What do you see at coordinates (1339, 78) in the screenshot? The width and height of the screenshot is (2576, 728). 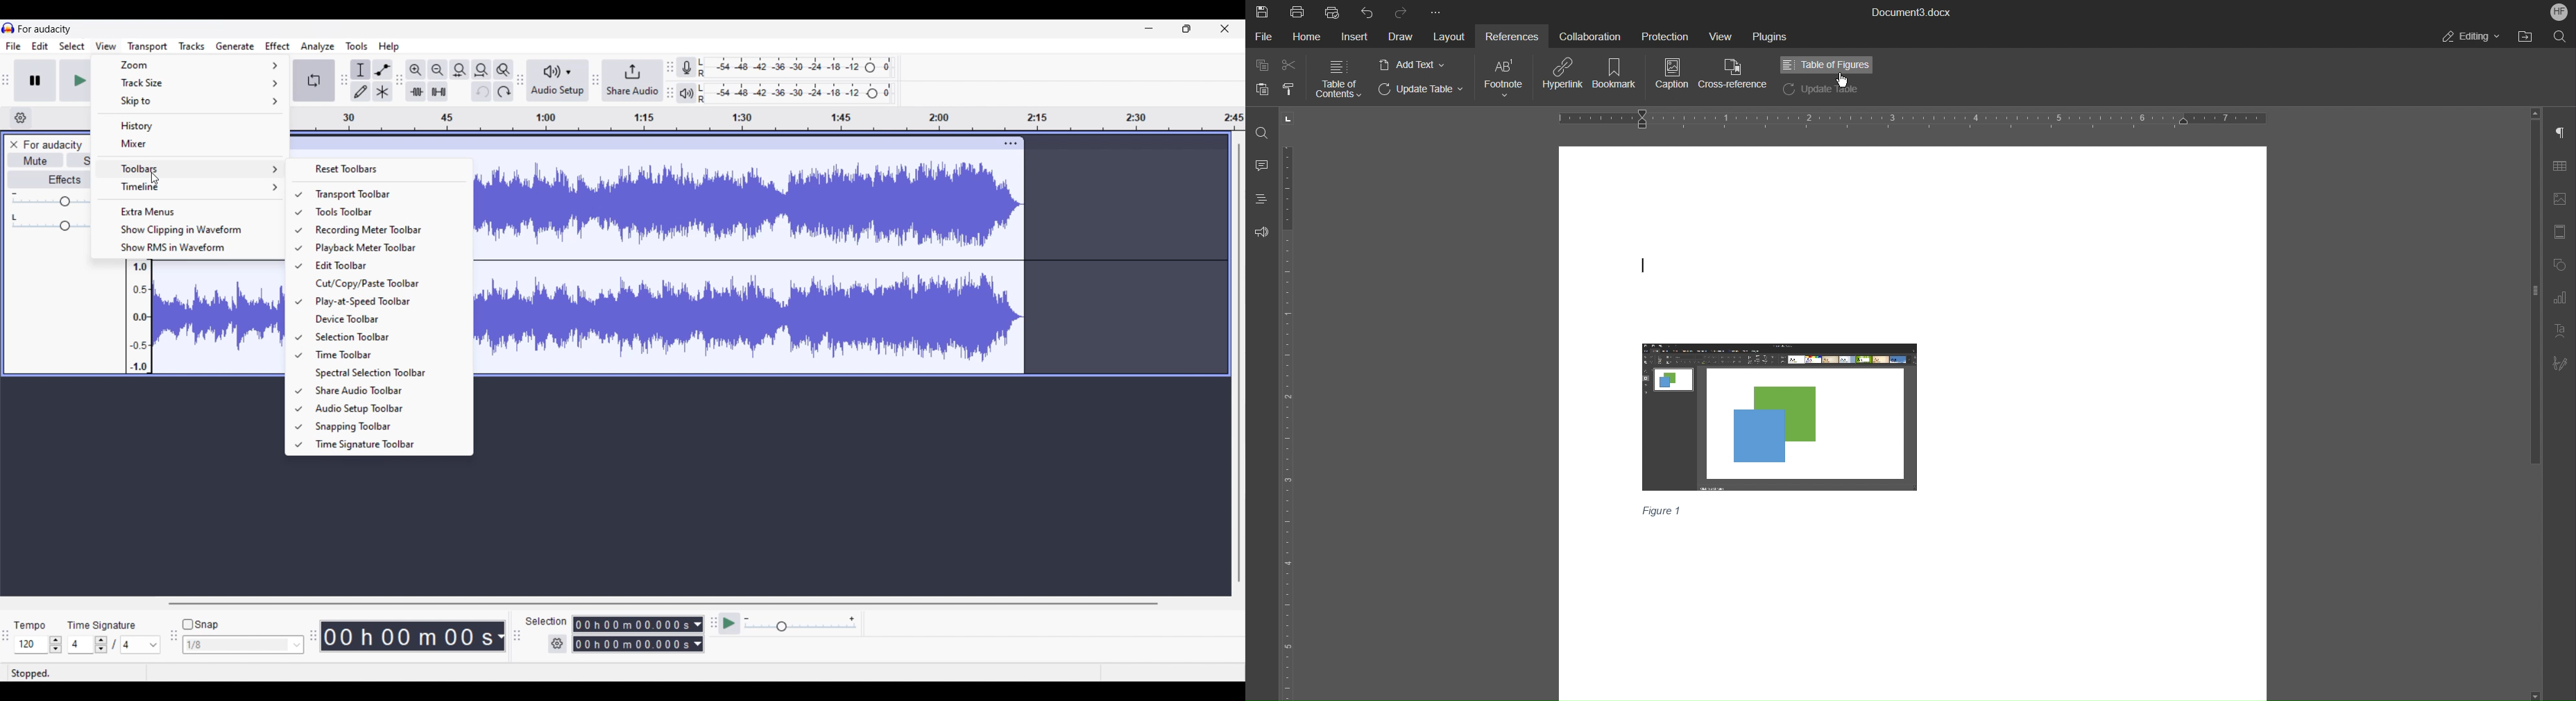 I see `Table of Contents` at bounding box center [1339, 78].